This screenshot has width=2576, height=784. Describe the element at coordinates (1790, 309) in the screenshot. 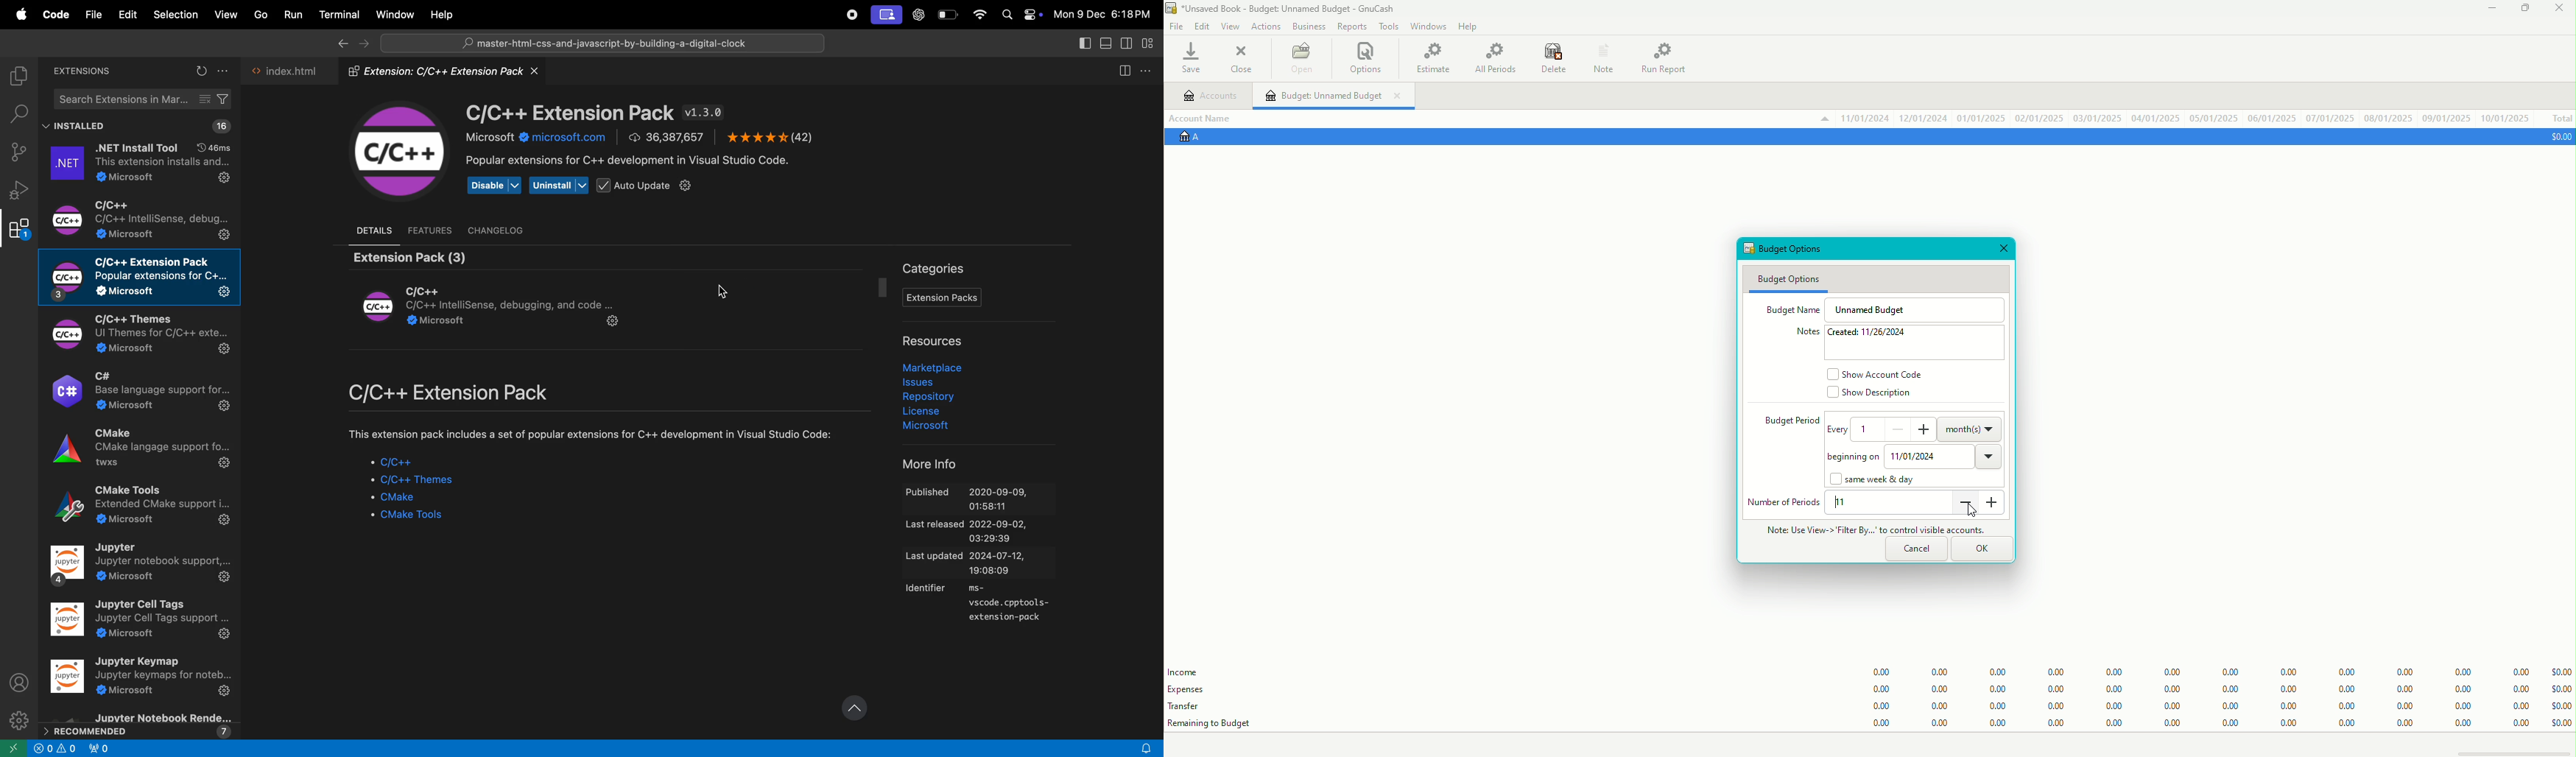

I see `Budget Name.` at that location.